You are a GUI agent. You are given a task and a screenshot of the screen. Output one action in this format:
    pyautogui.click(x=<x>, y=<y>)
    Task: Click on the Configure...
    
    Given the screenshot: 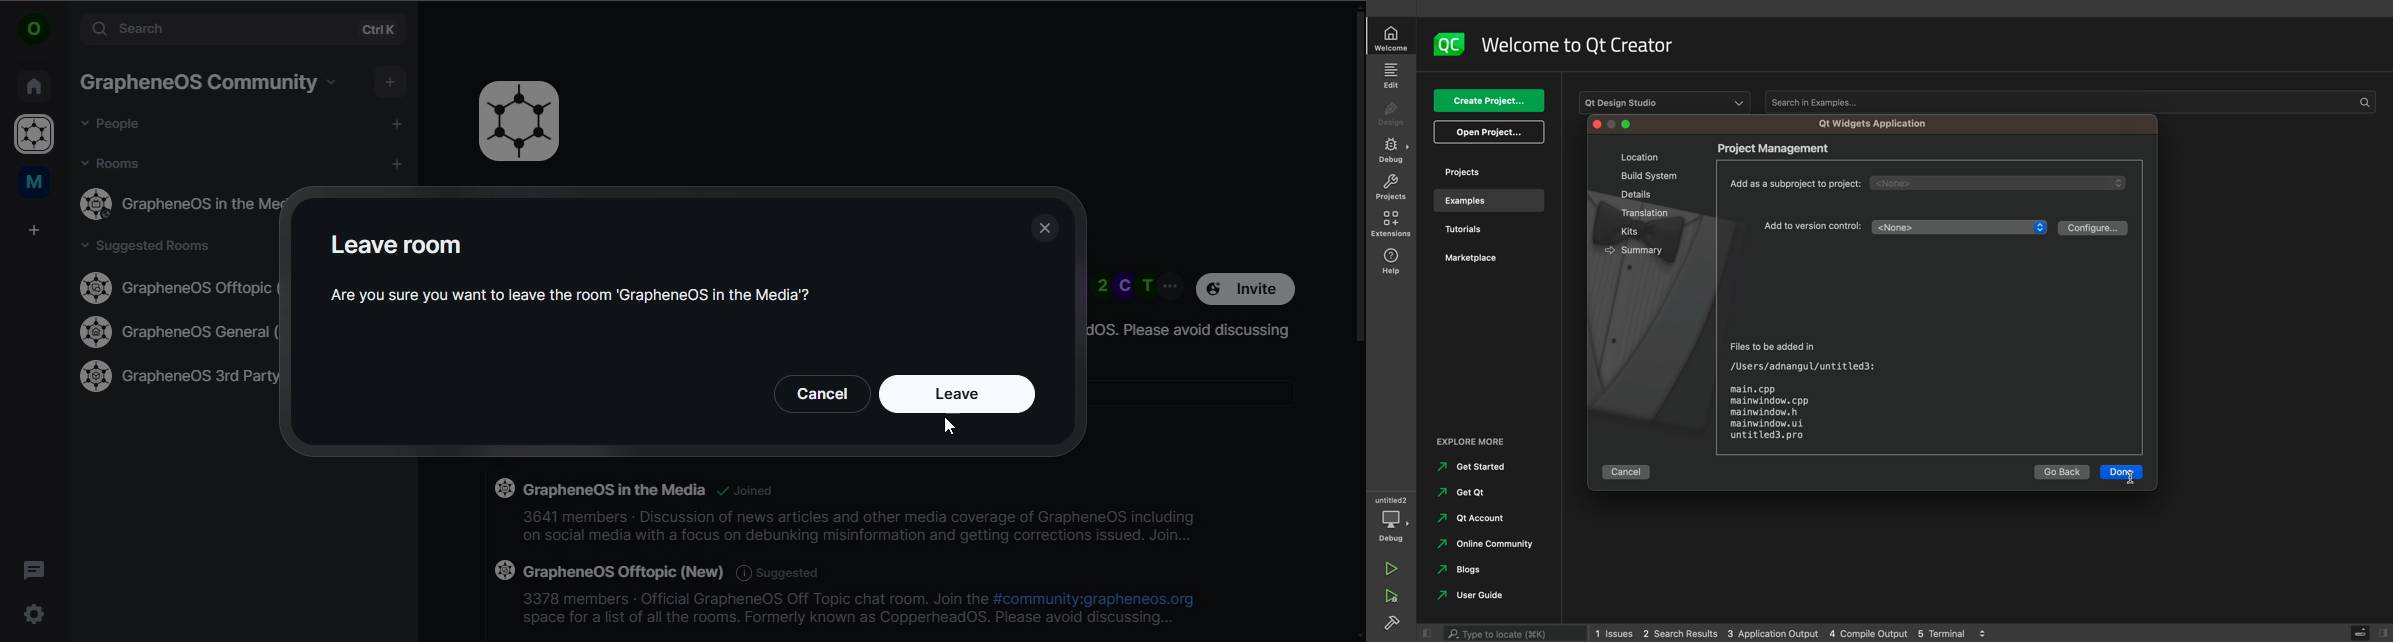 What is the action you would take?
    pyautogui.click(x=2092, y=228)
    